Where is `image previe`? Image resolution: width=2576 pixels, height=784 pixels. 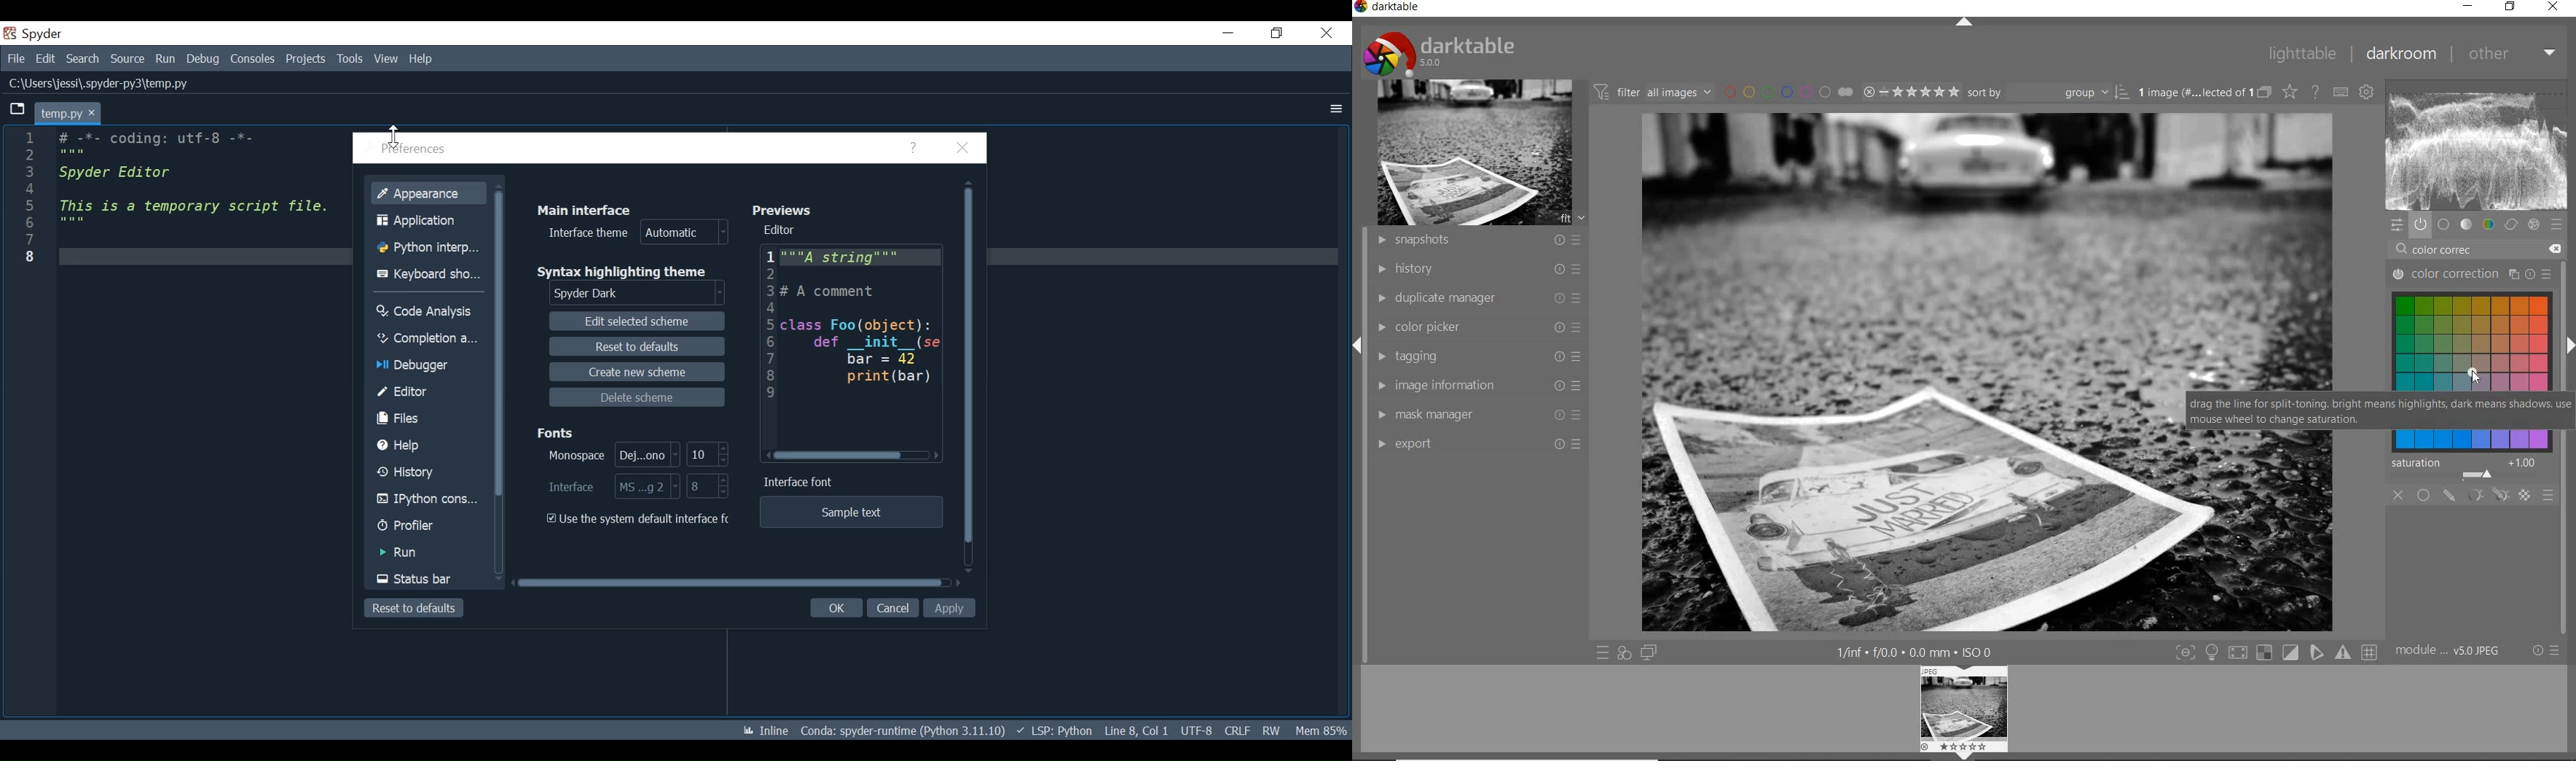
image previe is located at coordinates (1965, 713).